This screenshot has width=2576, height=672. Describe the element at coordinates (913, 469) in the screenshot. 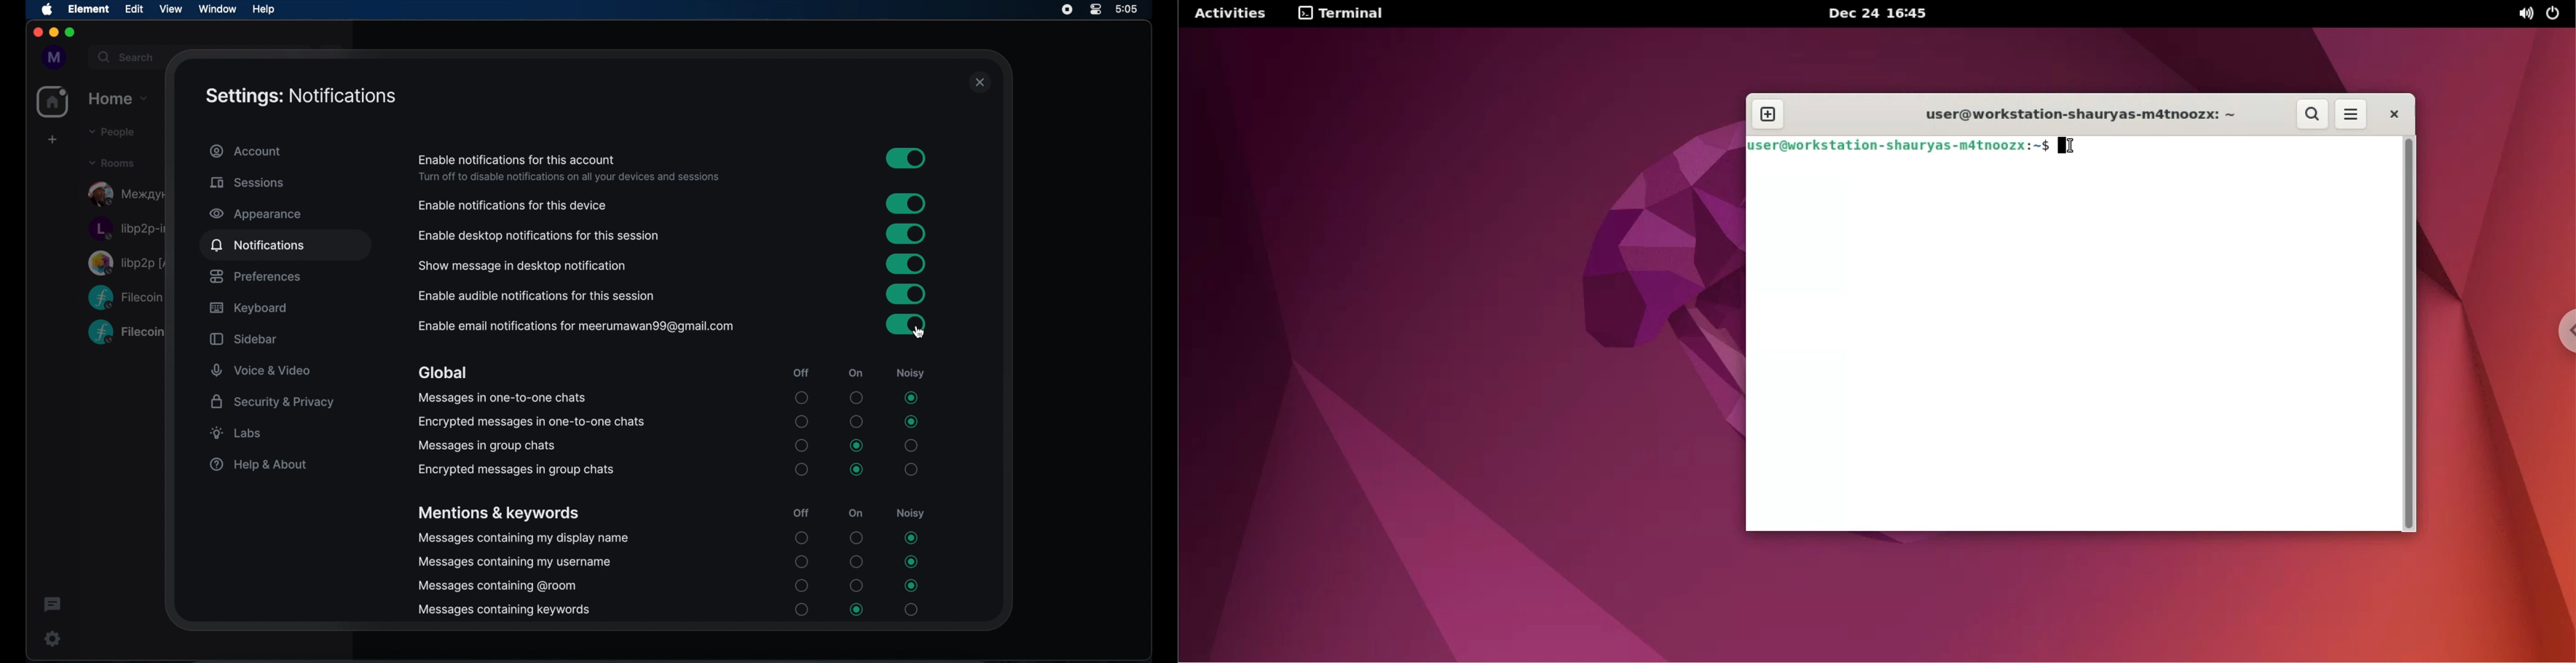

I see `radio button` at that location.